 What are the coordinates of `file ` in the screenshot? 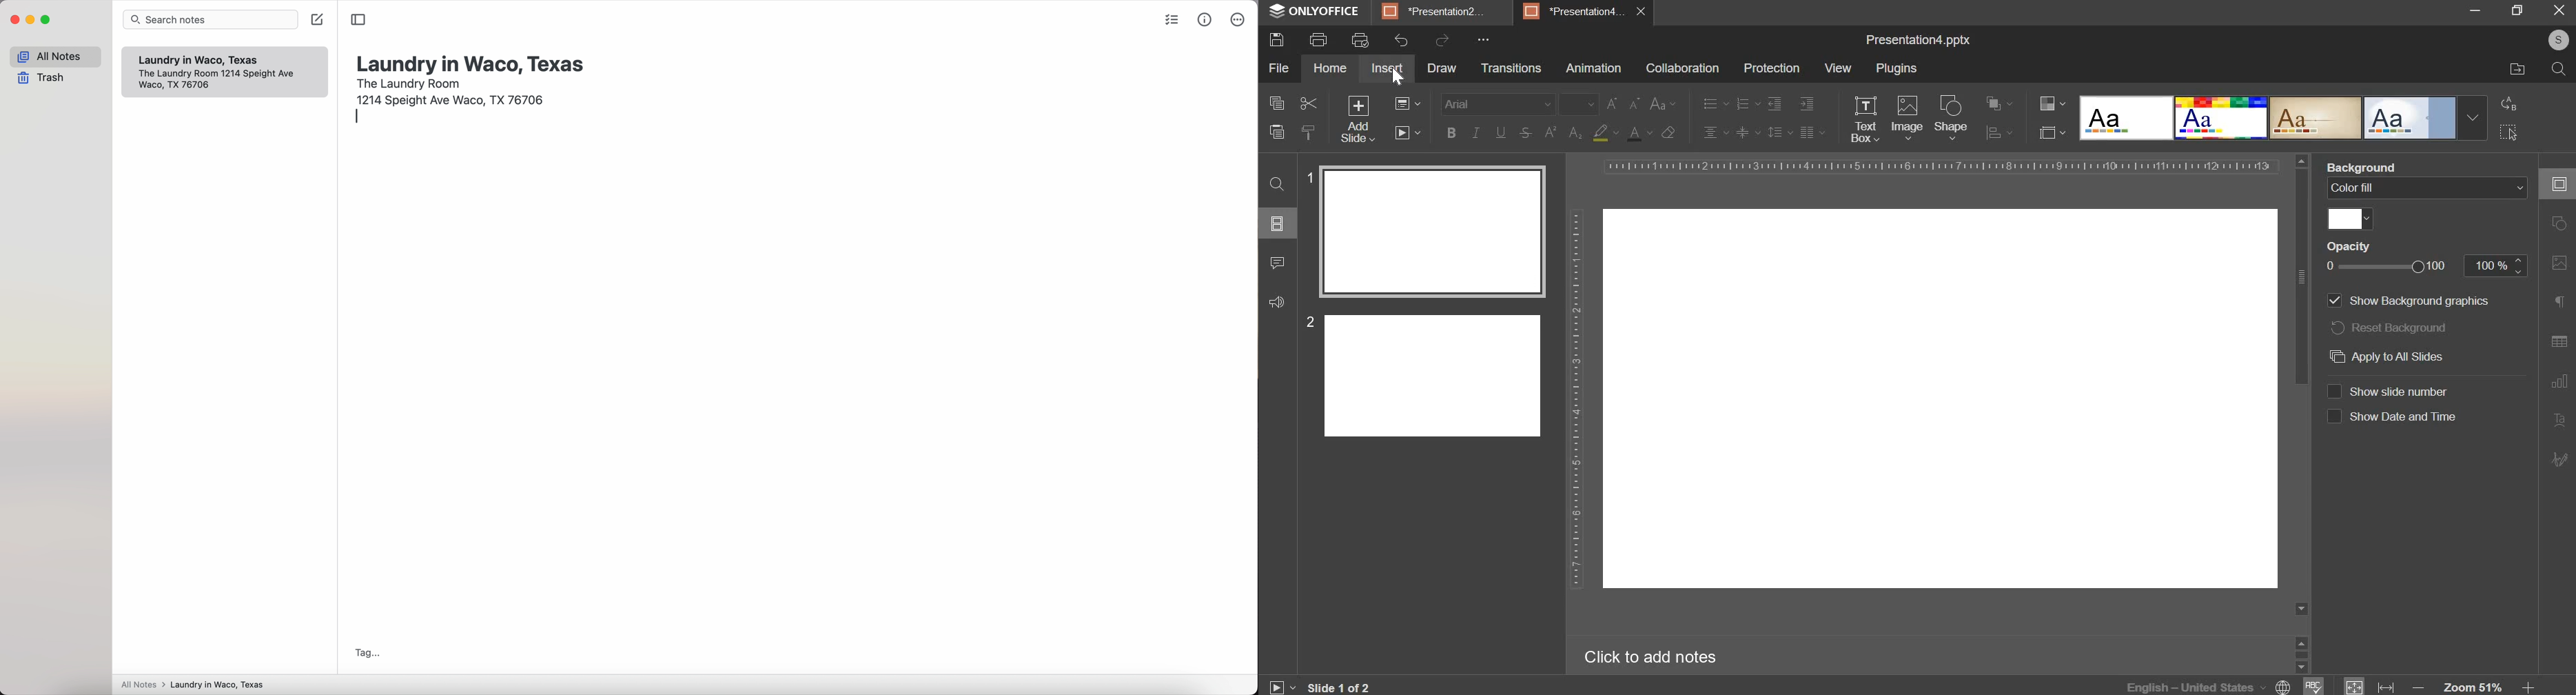 It's located at (1278, 68).